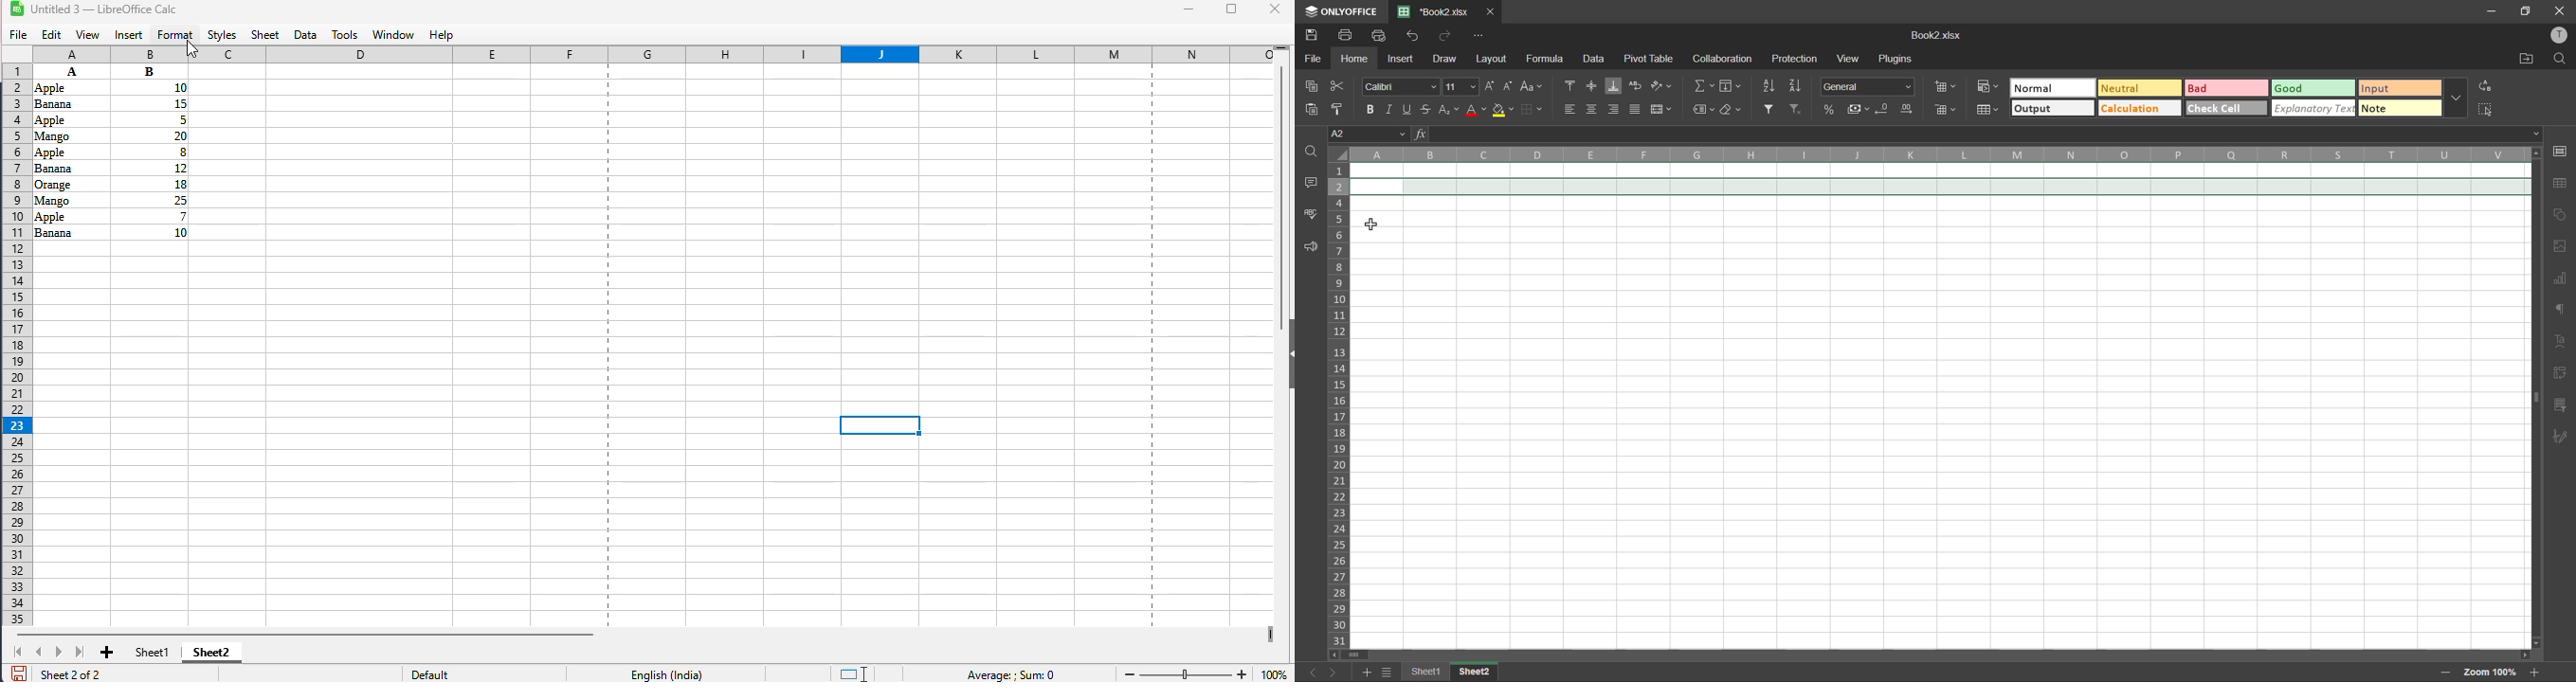 This screenshot has width=2576, height=700. I want to click on formula, so click(1548, 61).